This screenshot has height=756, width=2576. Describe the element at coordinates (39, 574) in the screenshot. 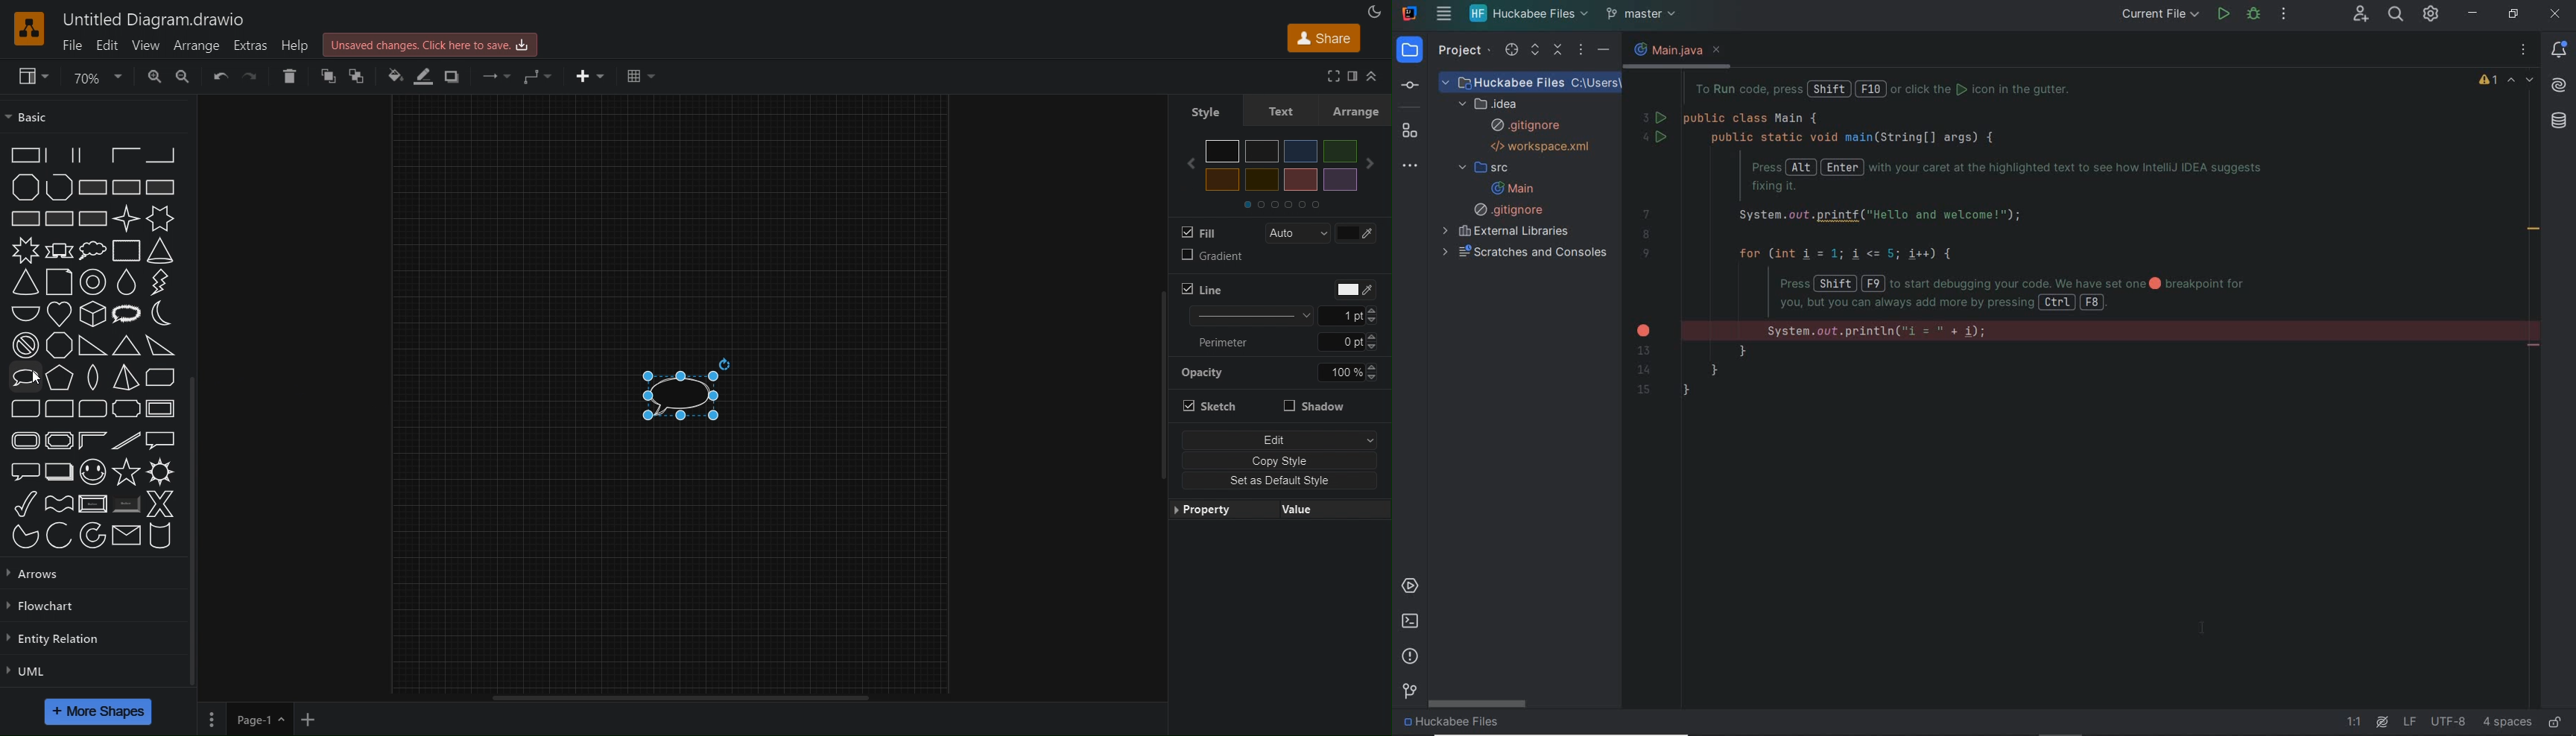

I see `Arrows` at that location.